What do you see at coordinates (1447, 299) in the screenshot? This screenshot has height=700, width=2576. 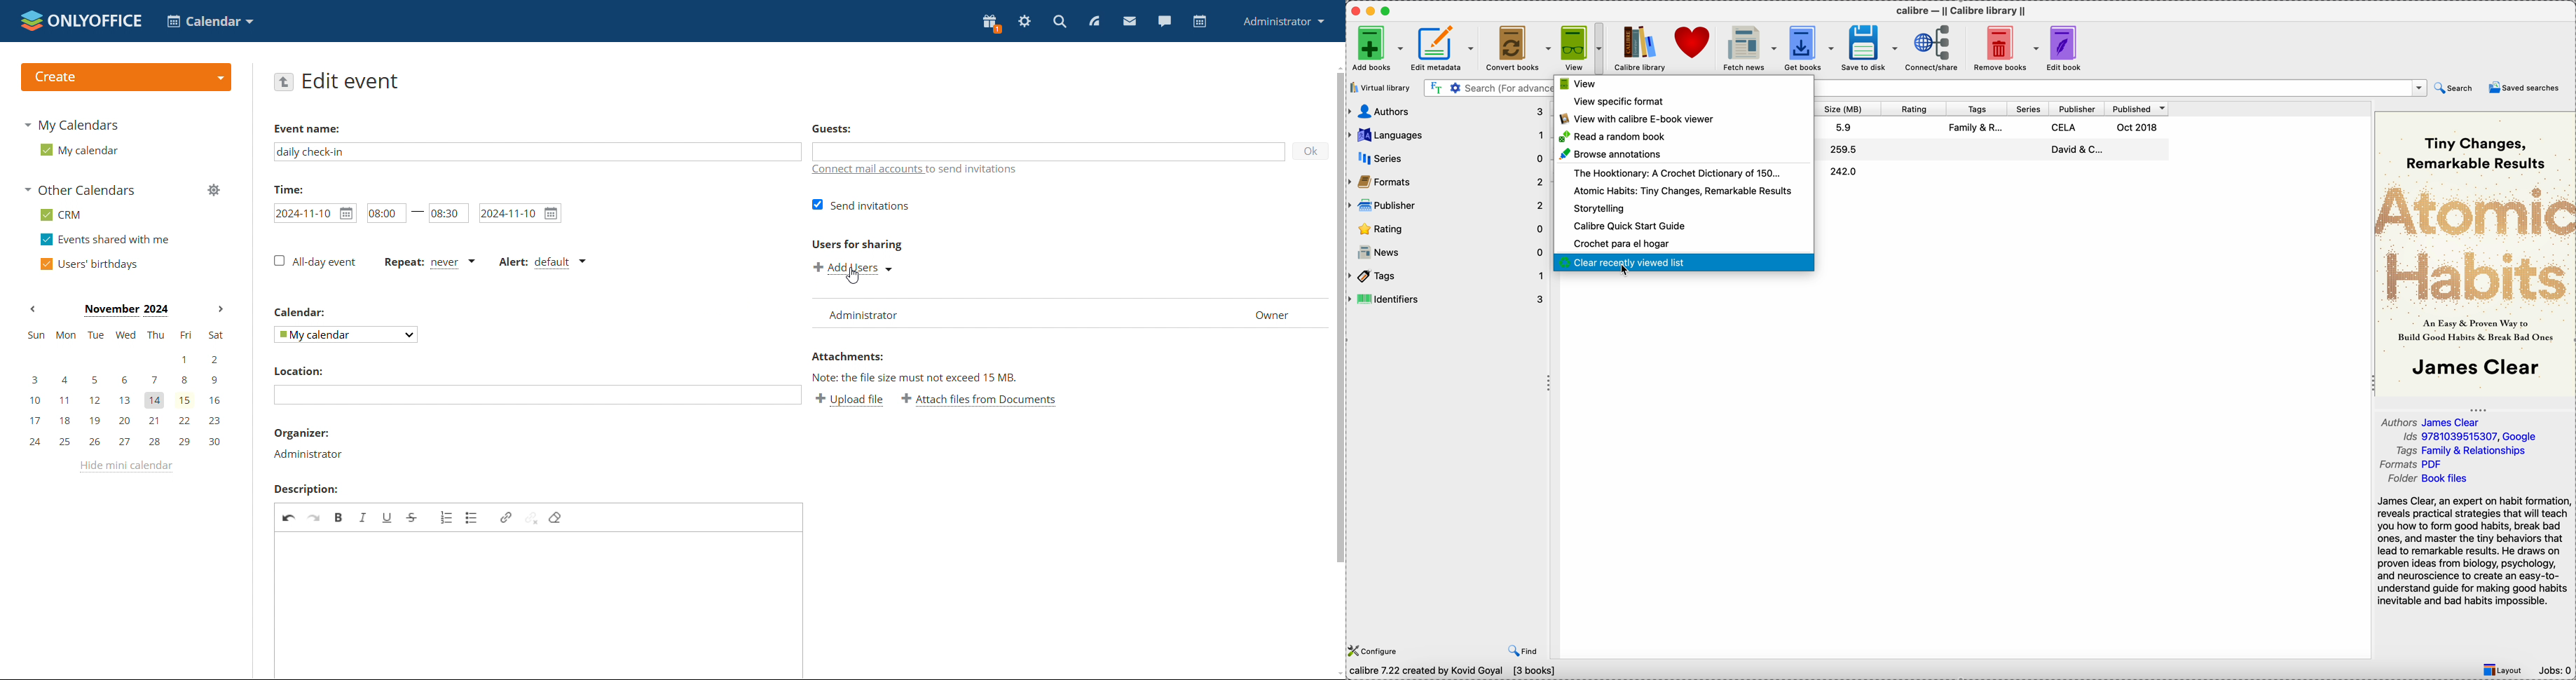 I see `identifiers` at bounding box center [1447, 299].